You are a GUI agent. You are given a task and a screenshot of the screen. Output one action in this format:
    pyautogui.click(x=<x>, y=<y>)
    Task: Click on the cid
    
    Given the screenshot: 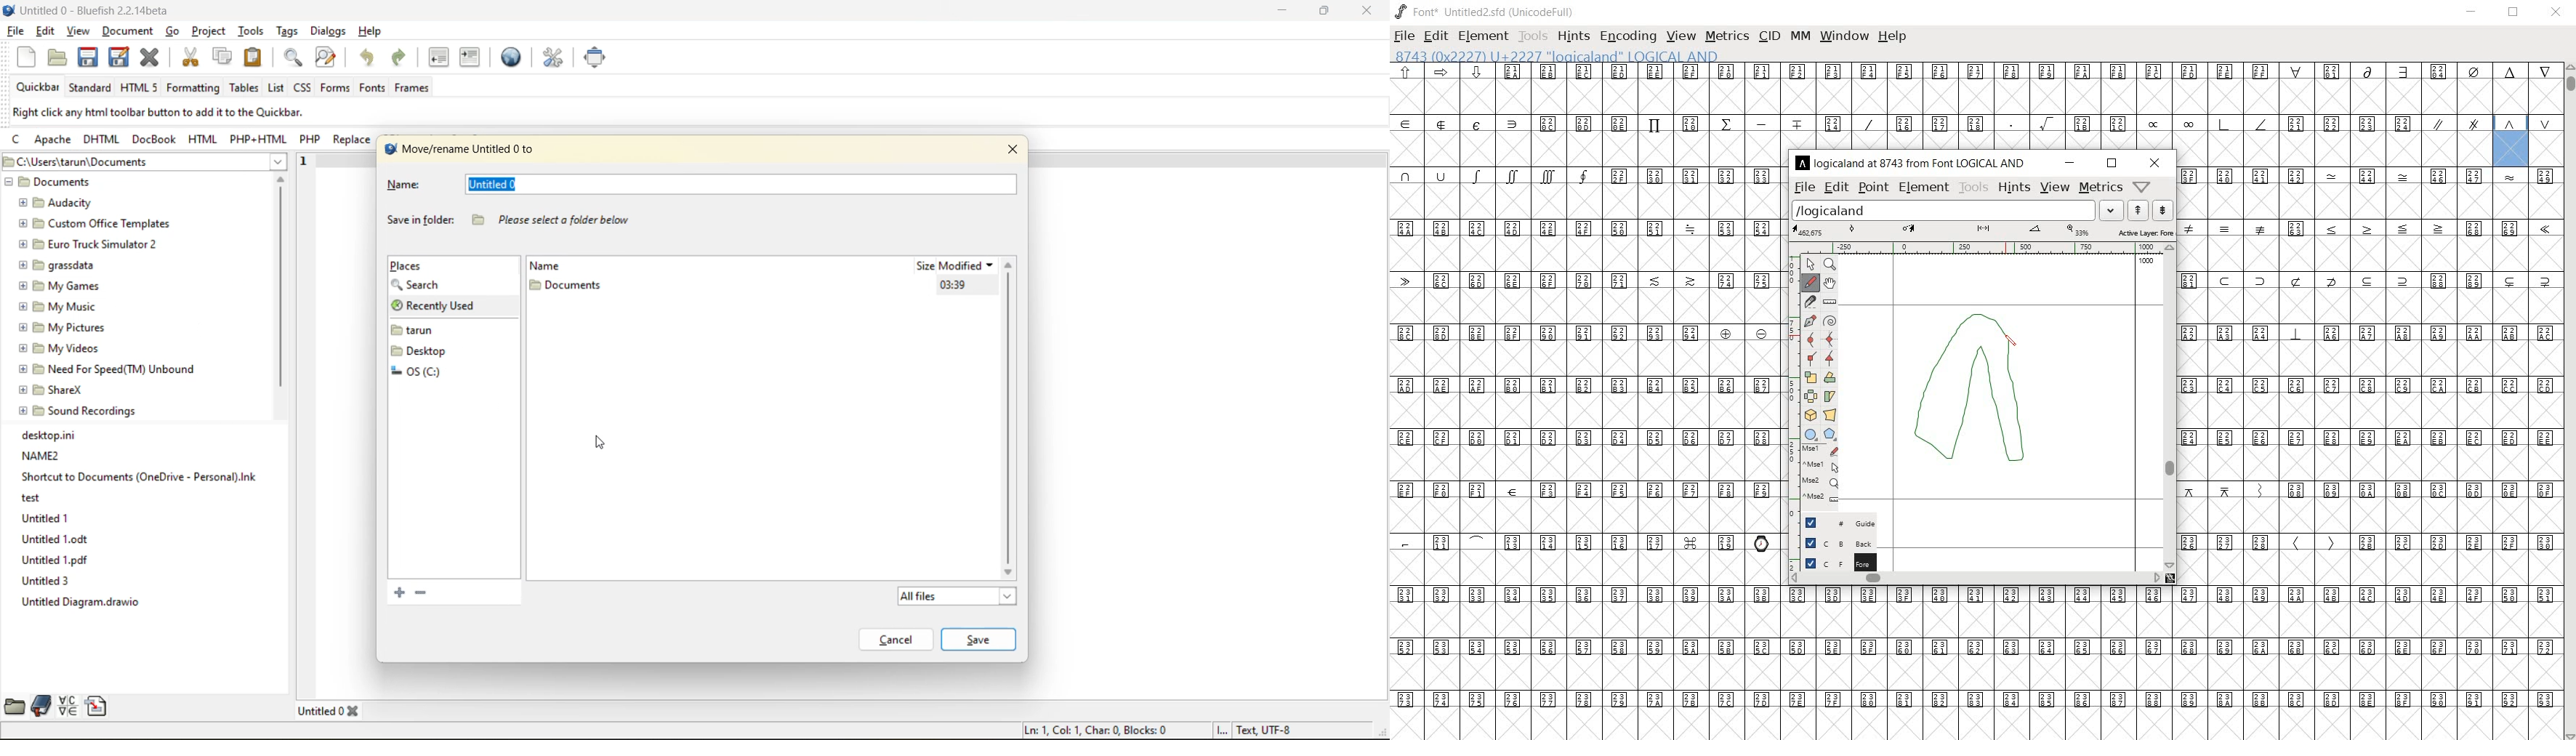 What is the action you would take?
    pyautogui.click(x=1769, y=35)
    